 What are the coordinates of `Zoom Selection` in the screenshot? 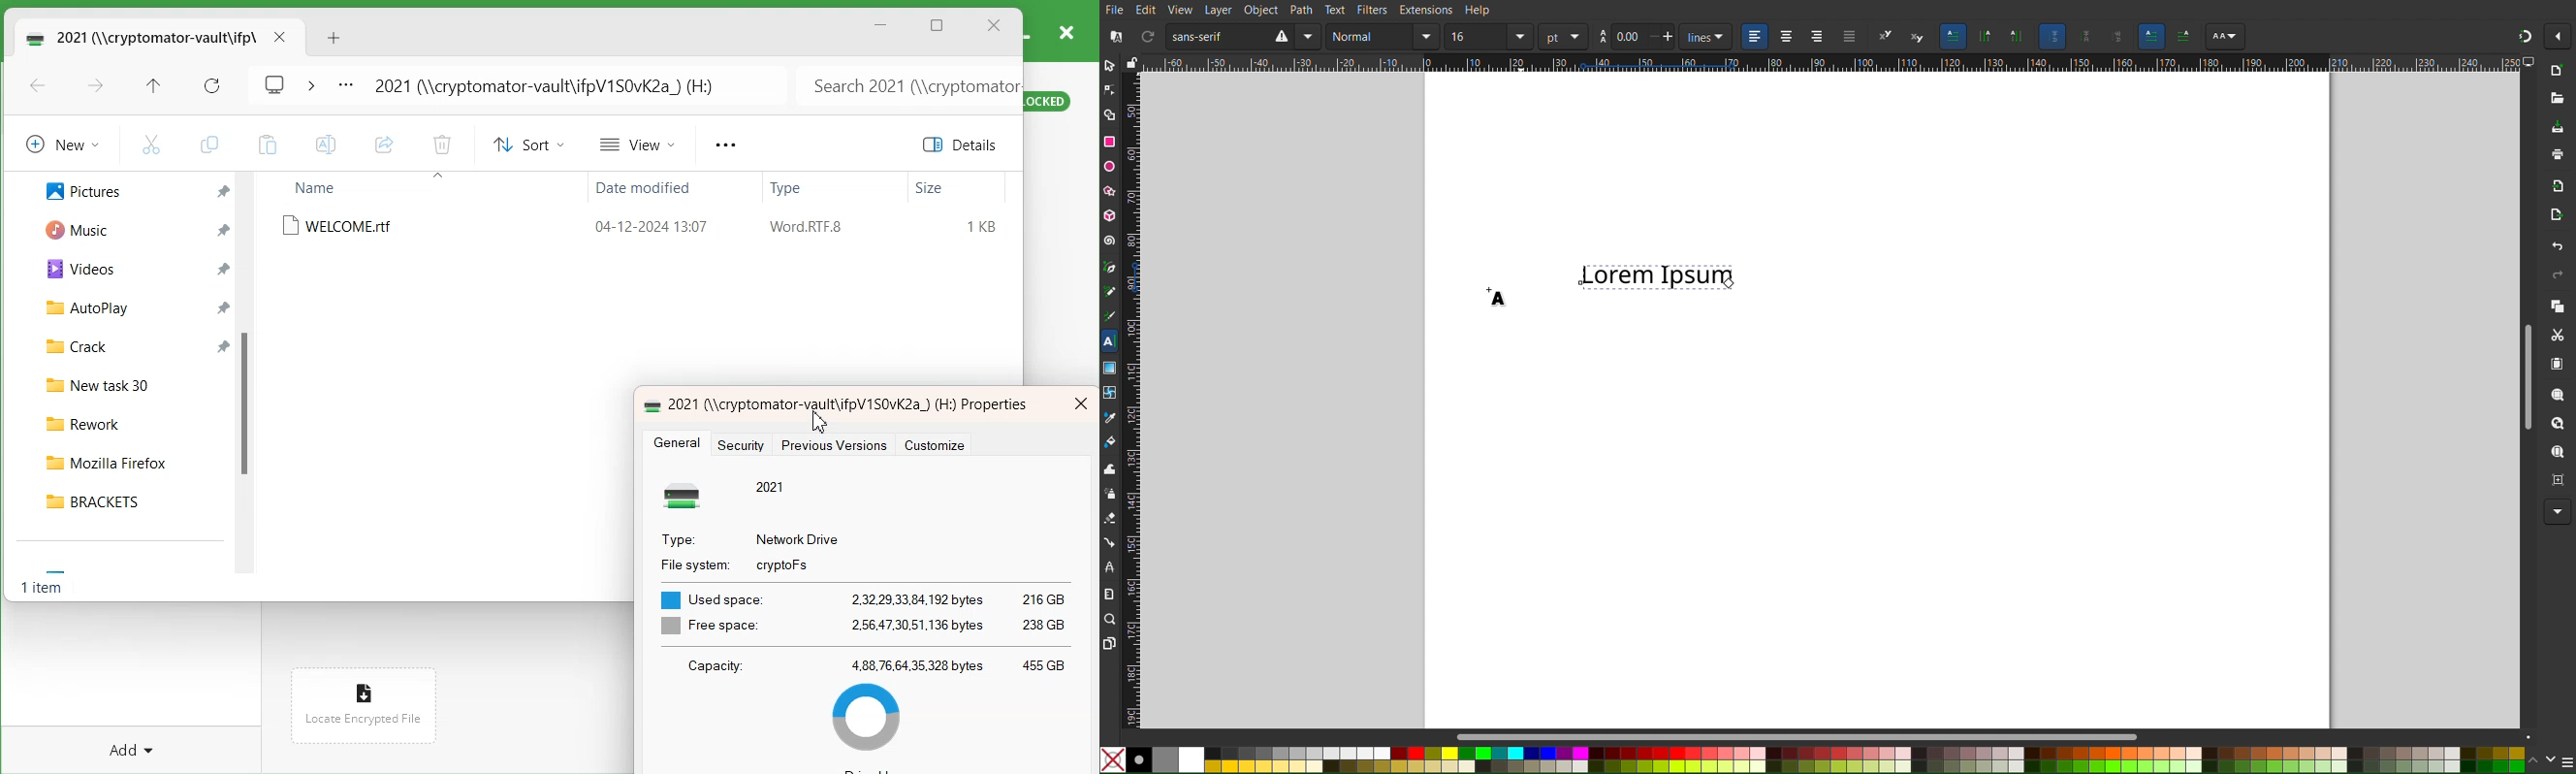 It's located at (2558, 394).